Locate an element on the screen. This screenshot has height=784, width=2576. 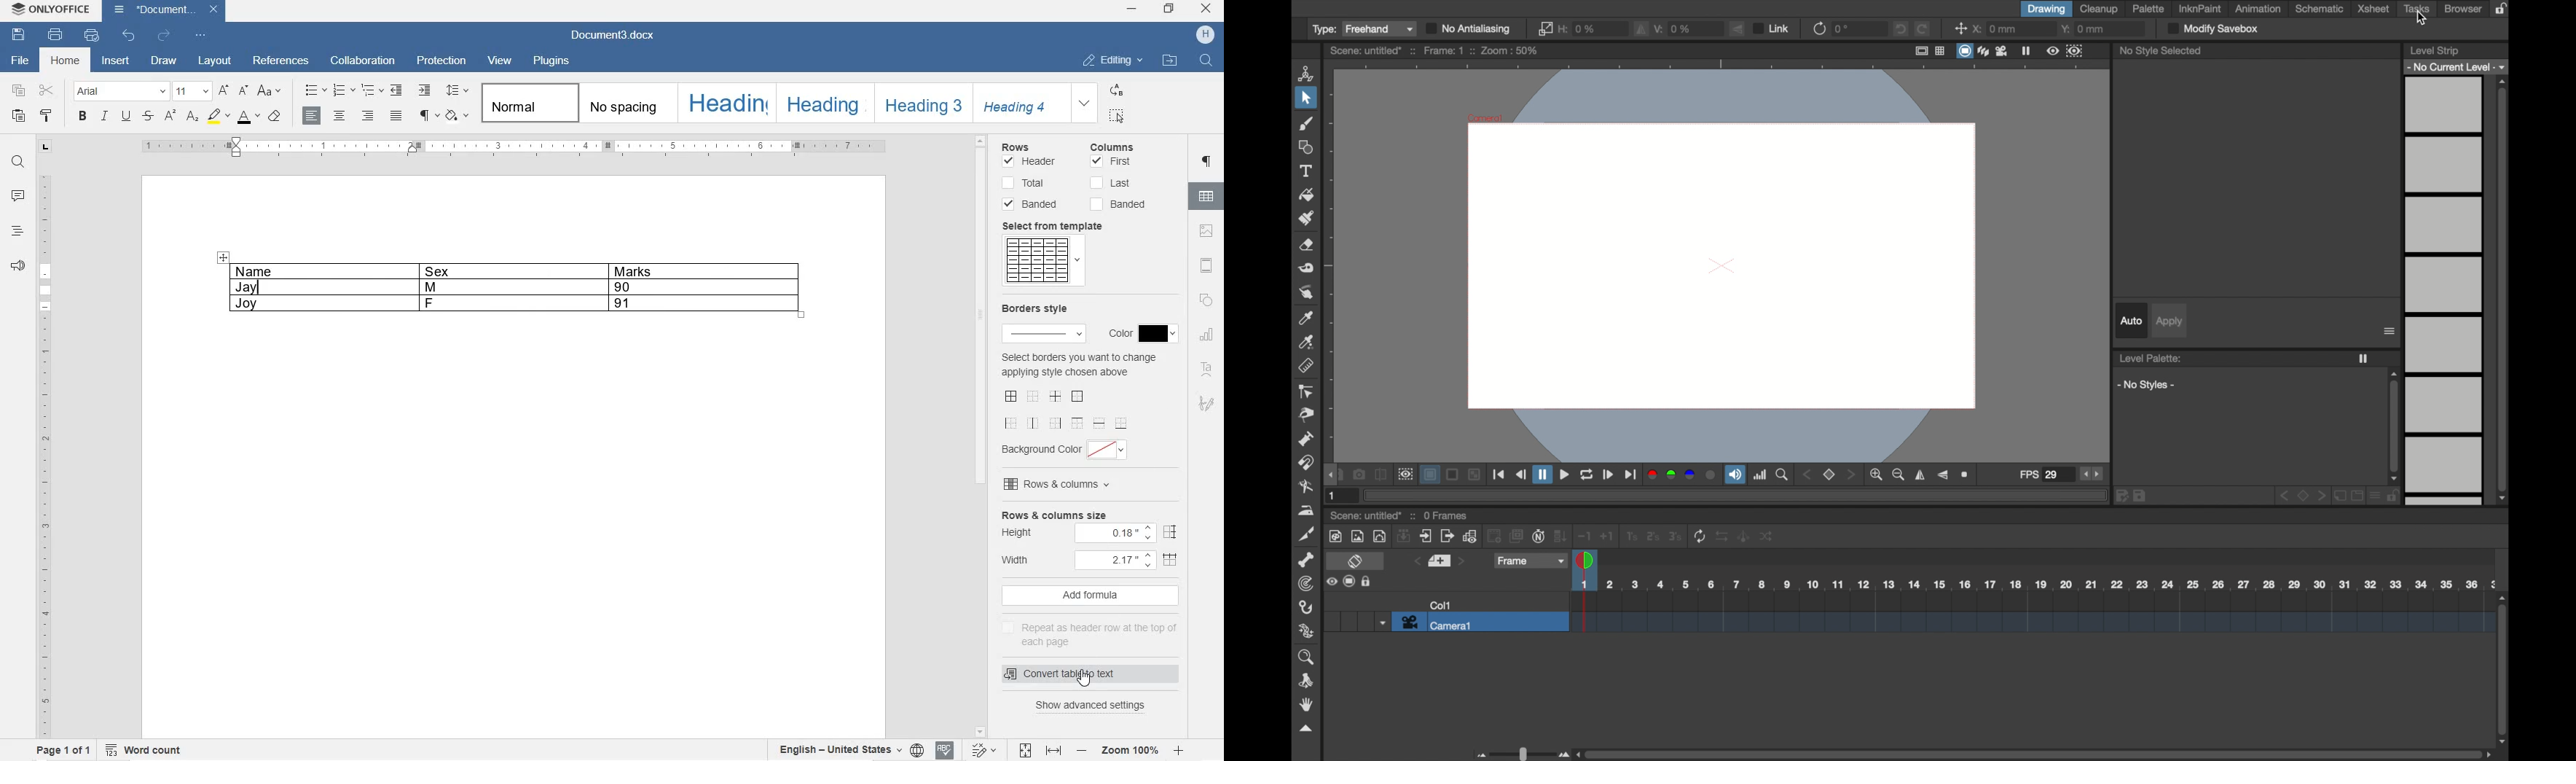
color channels is located at coordinates (1684, 475).